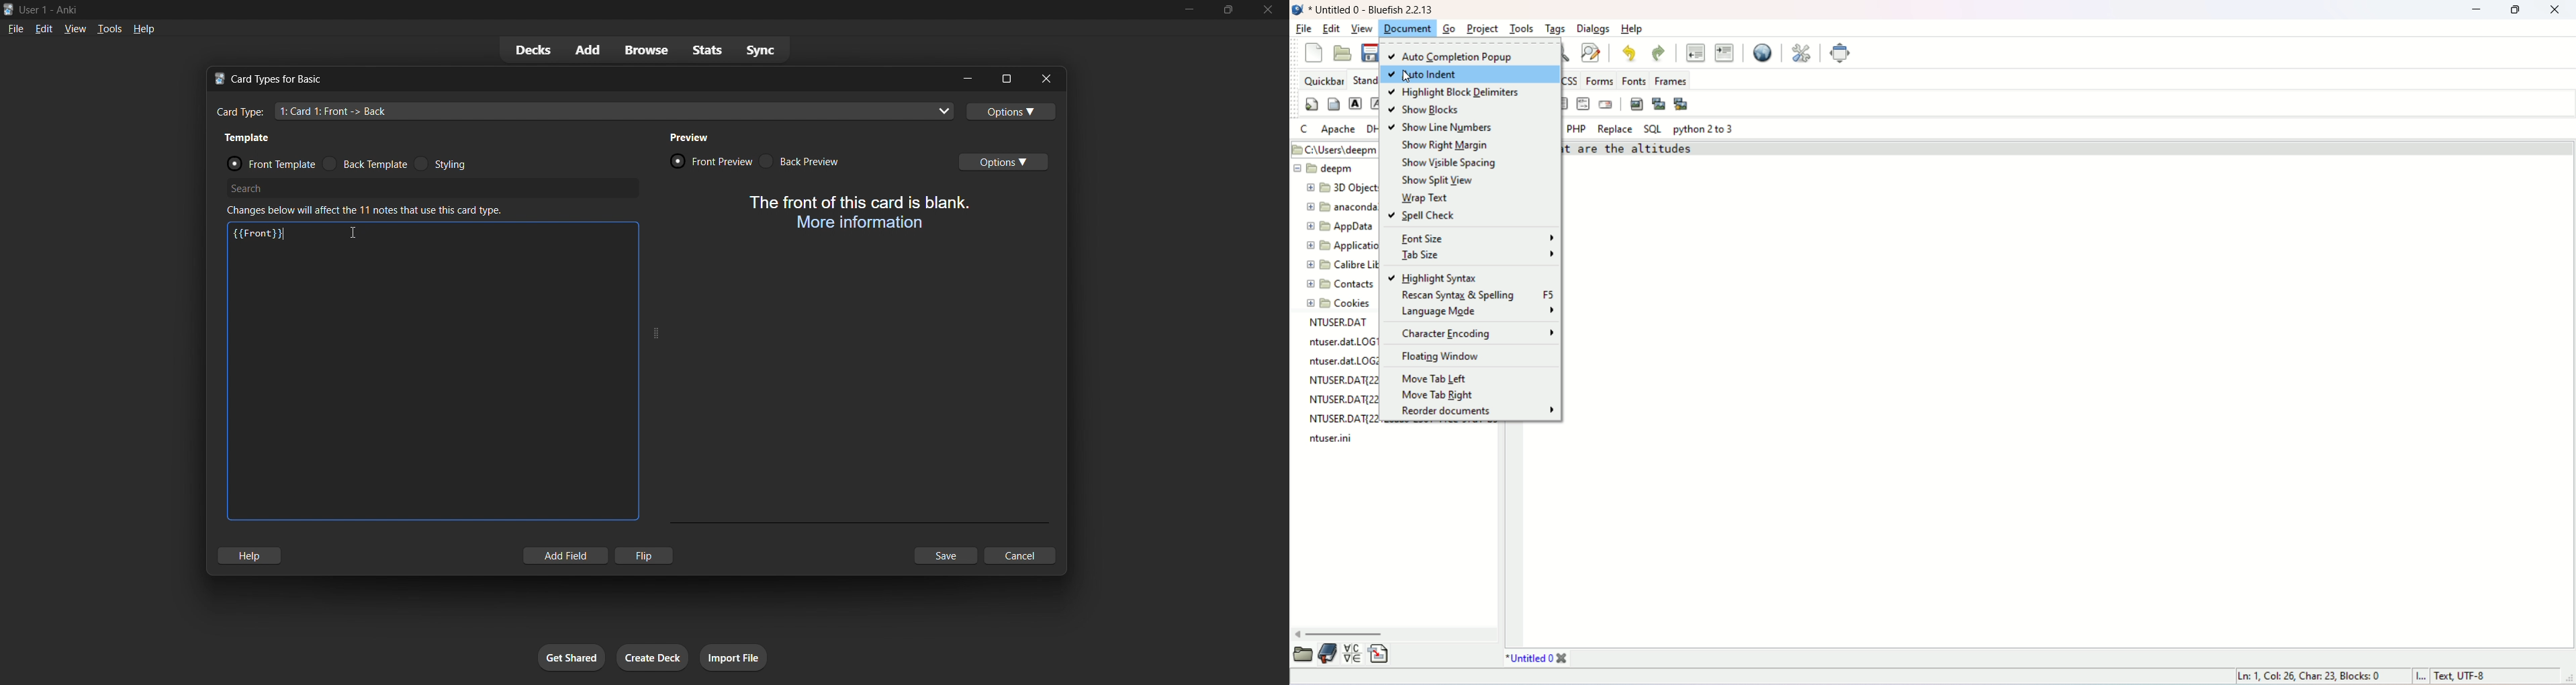  What do you see at coordinates (1471, 75) in the screenshot?
I see `auto indent` at bounding box center [1471, 75].